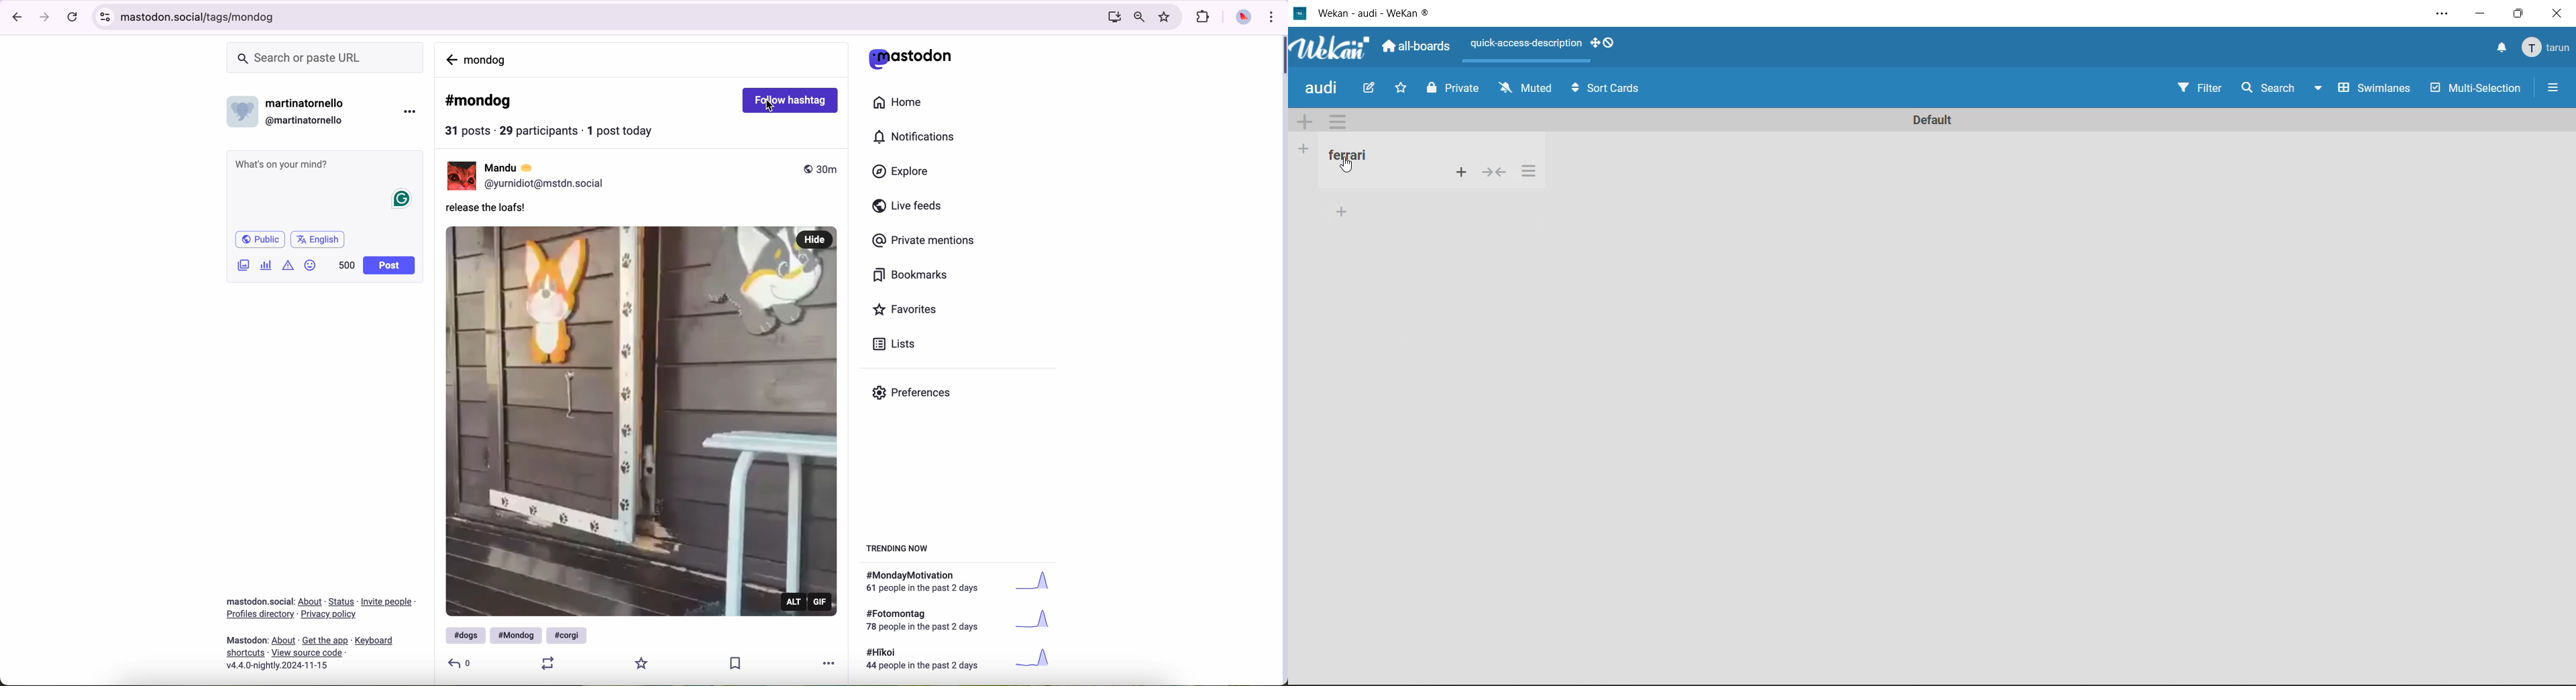 The image size is (2576, 700). Describe the element at coordinates (409, 114) in the screenshot. I see `more options` at that location.